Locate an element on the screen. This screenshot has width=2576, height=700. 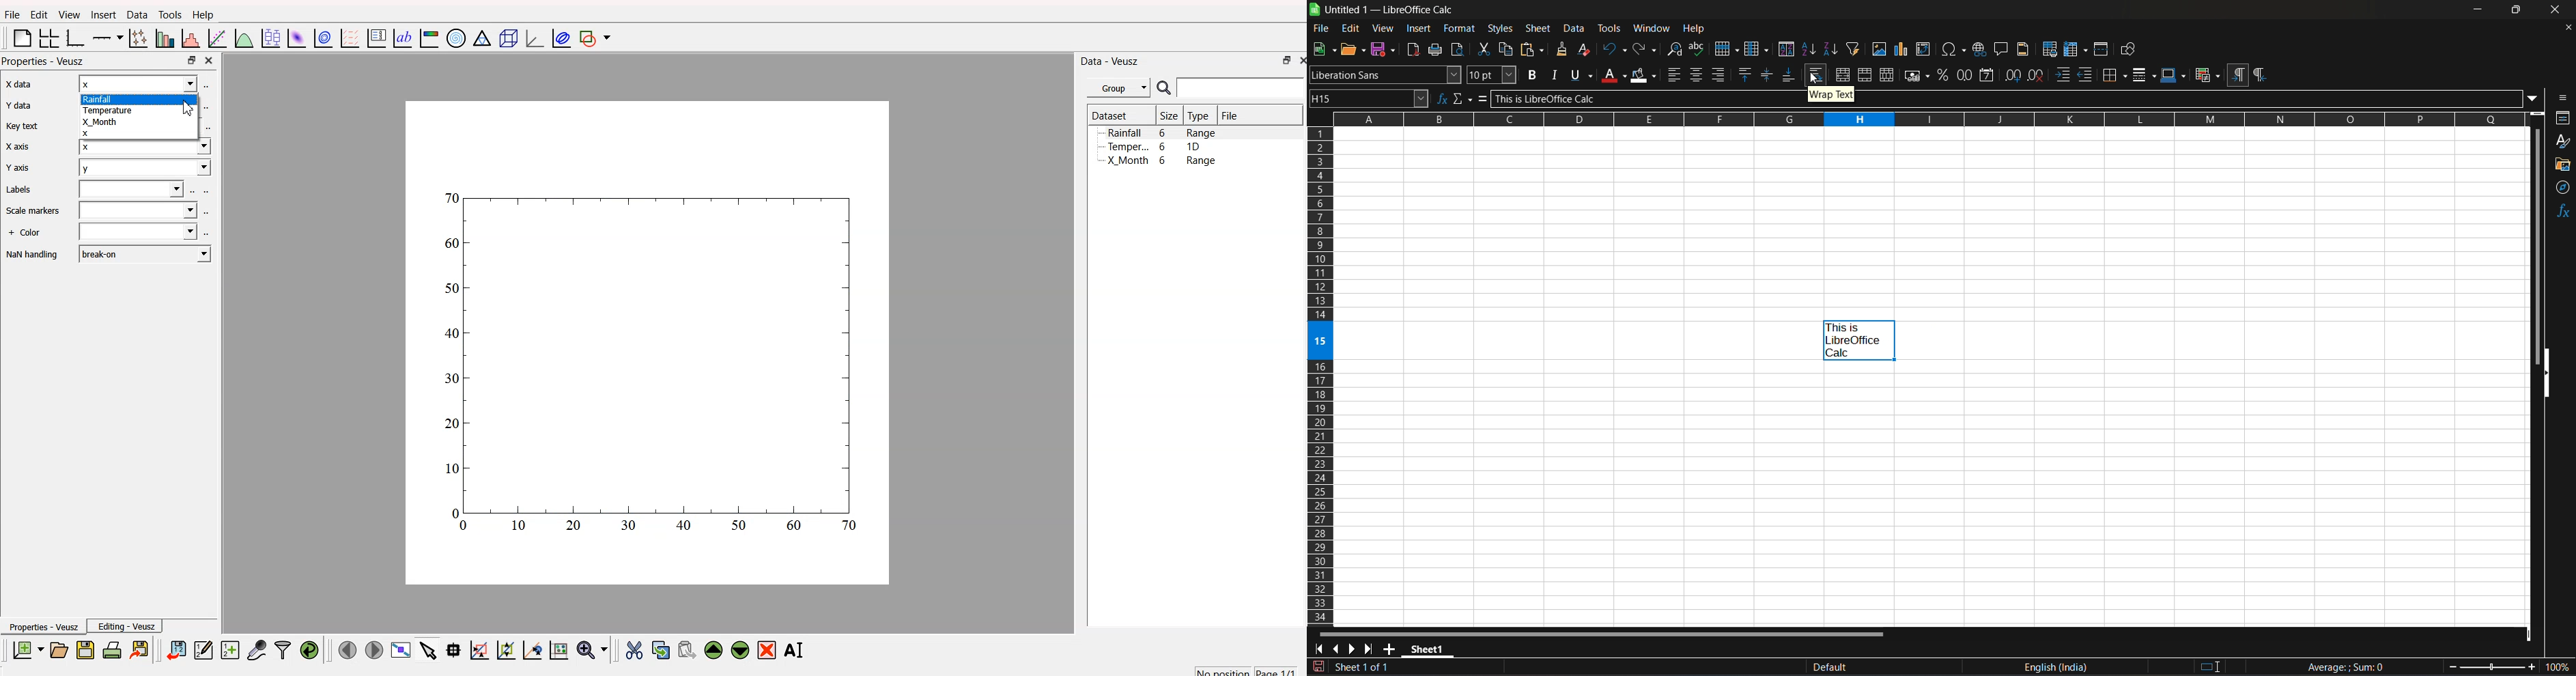
close document is located at coordinates (2570, 28).